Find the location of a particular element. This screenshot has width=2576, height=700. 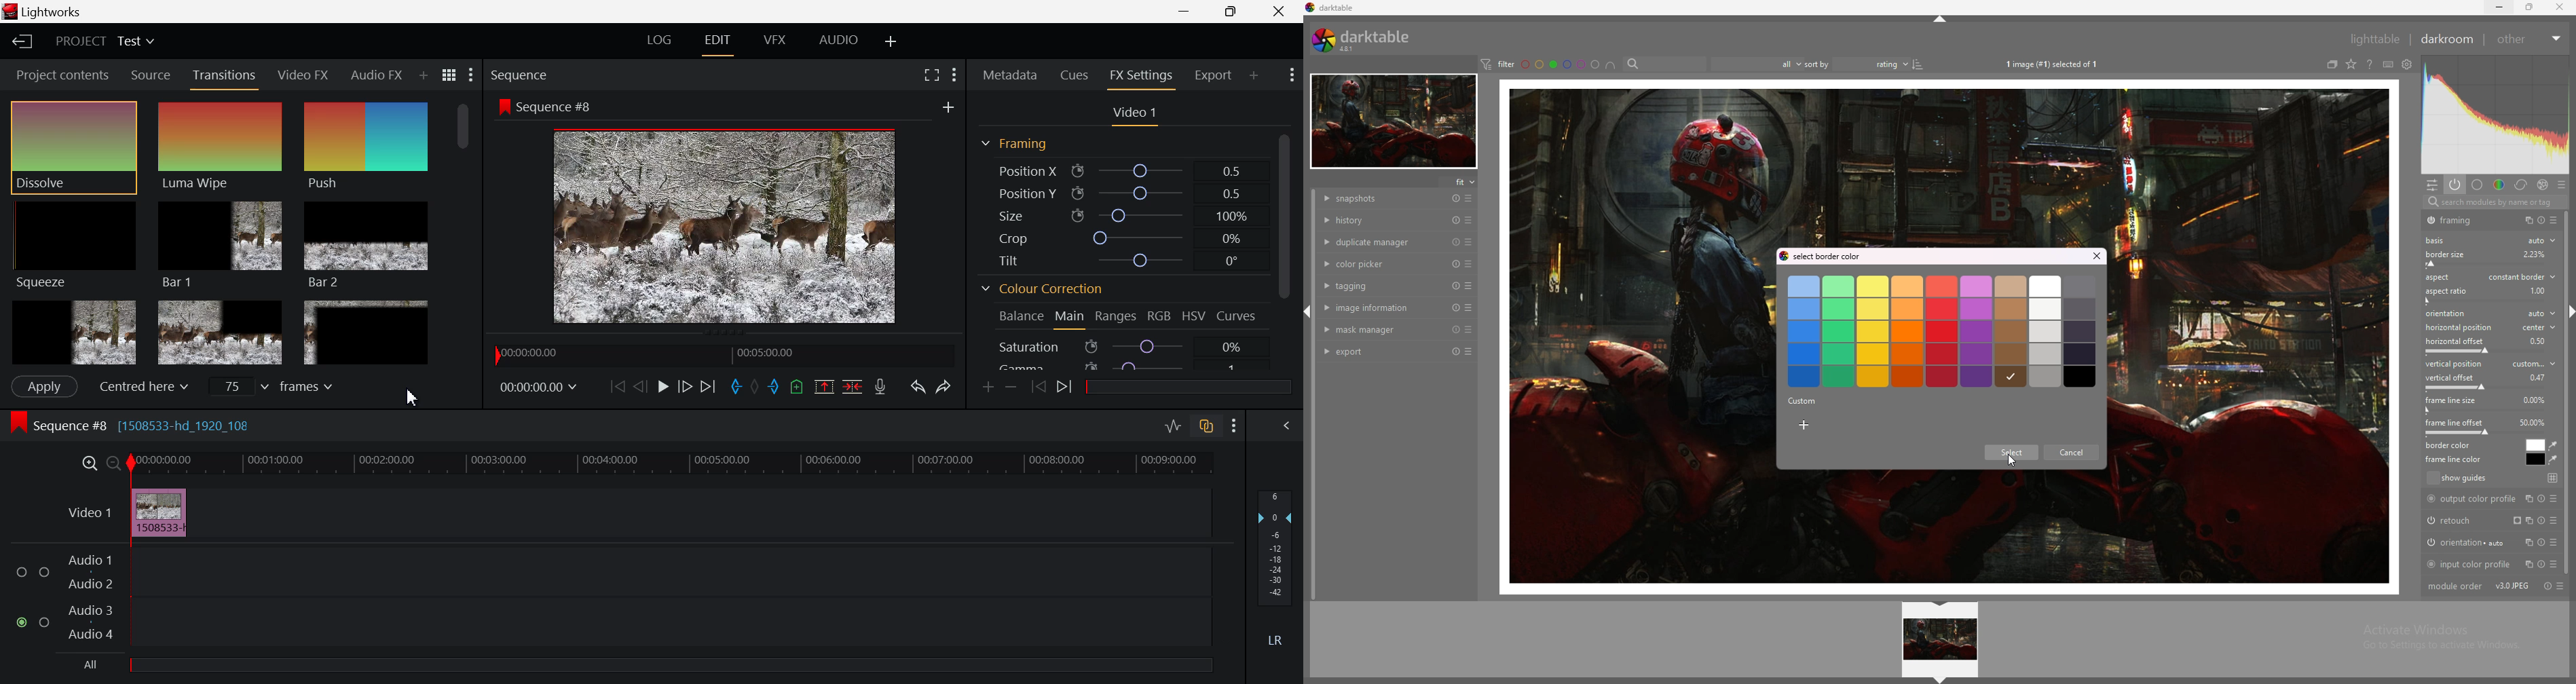

Box 3 is located at coordinates (365, 332).